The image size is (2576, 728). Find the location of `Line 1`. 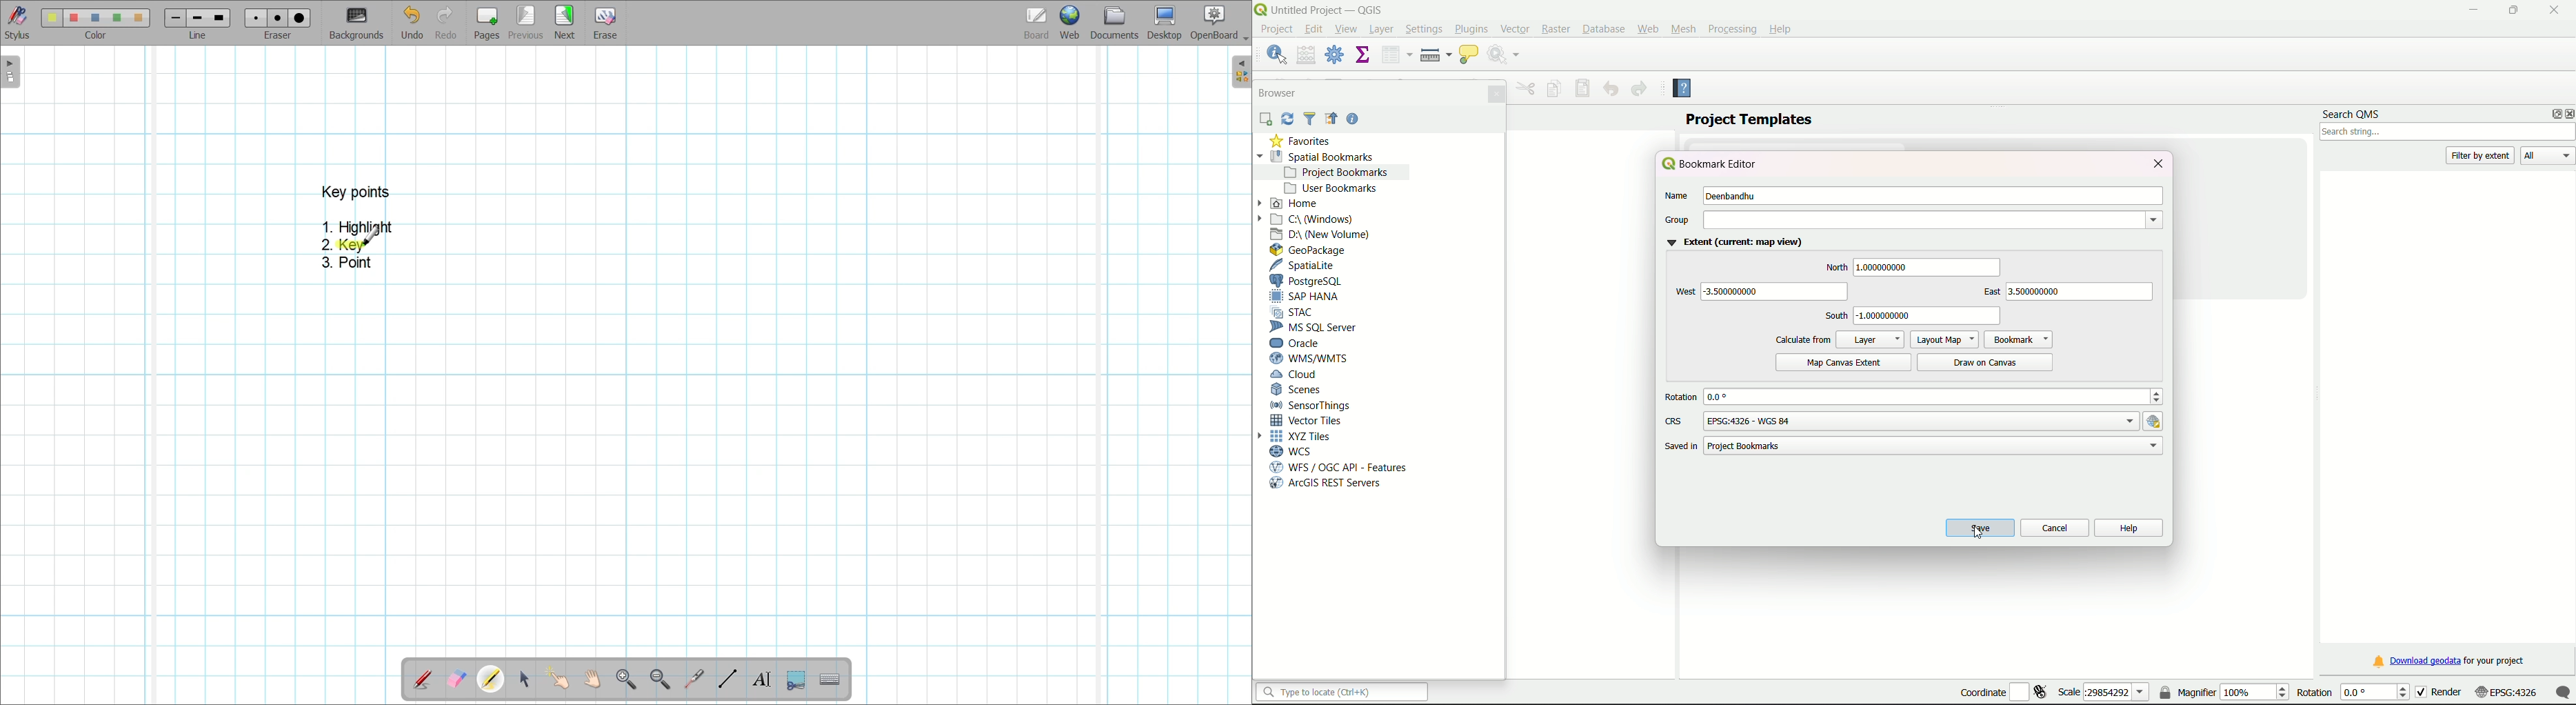

Line 1 is located at coordinates (174, 18).